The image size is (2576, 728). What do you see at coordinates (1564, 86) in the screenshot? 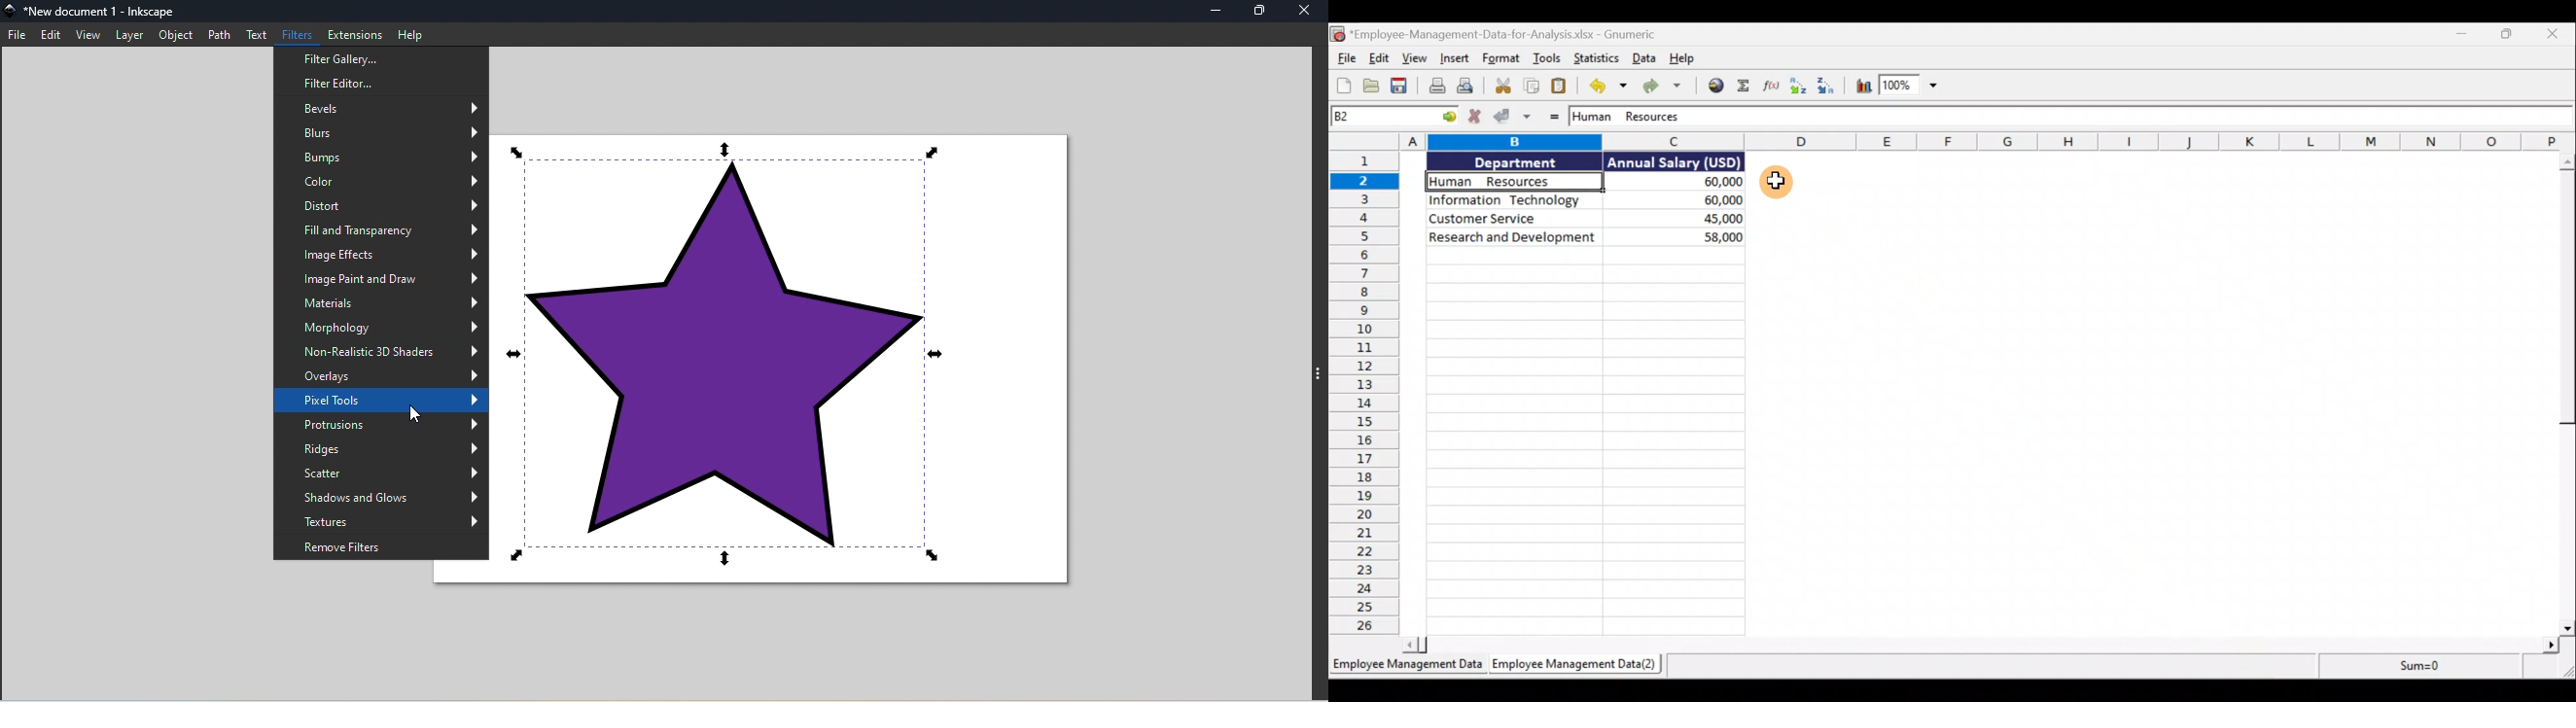
I see `Paste the clipboard` at bounding box center [1564, 86].